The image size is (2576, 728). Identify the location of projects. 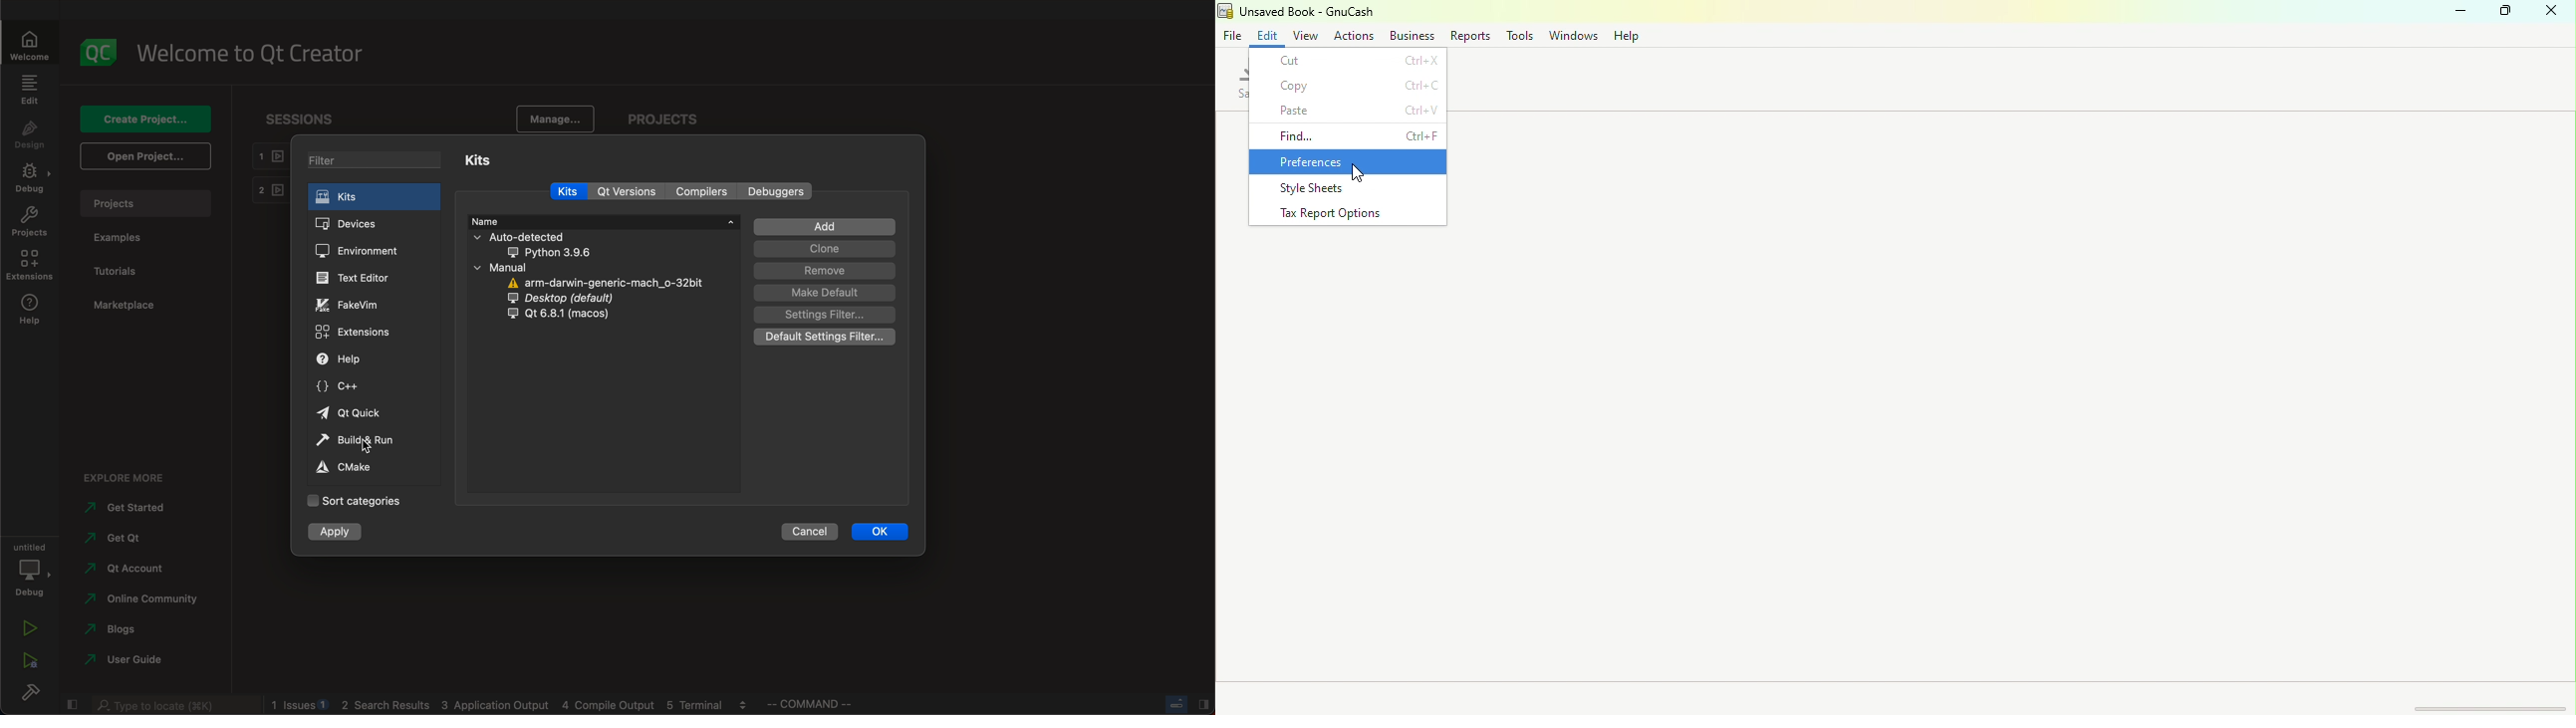
(29, 223).